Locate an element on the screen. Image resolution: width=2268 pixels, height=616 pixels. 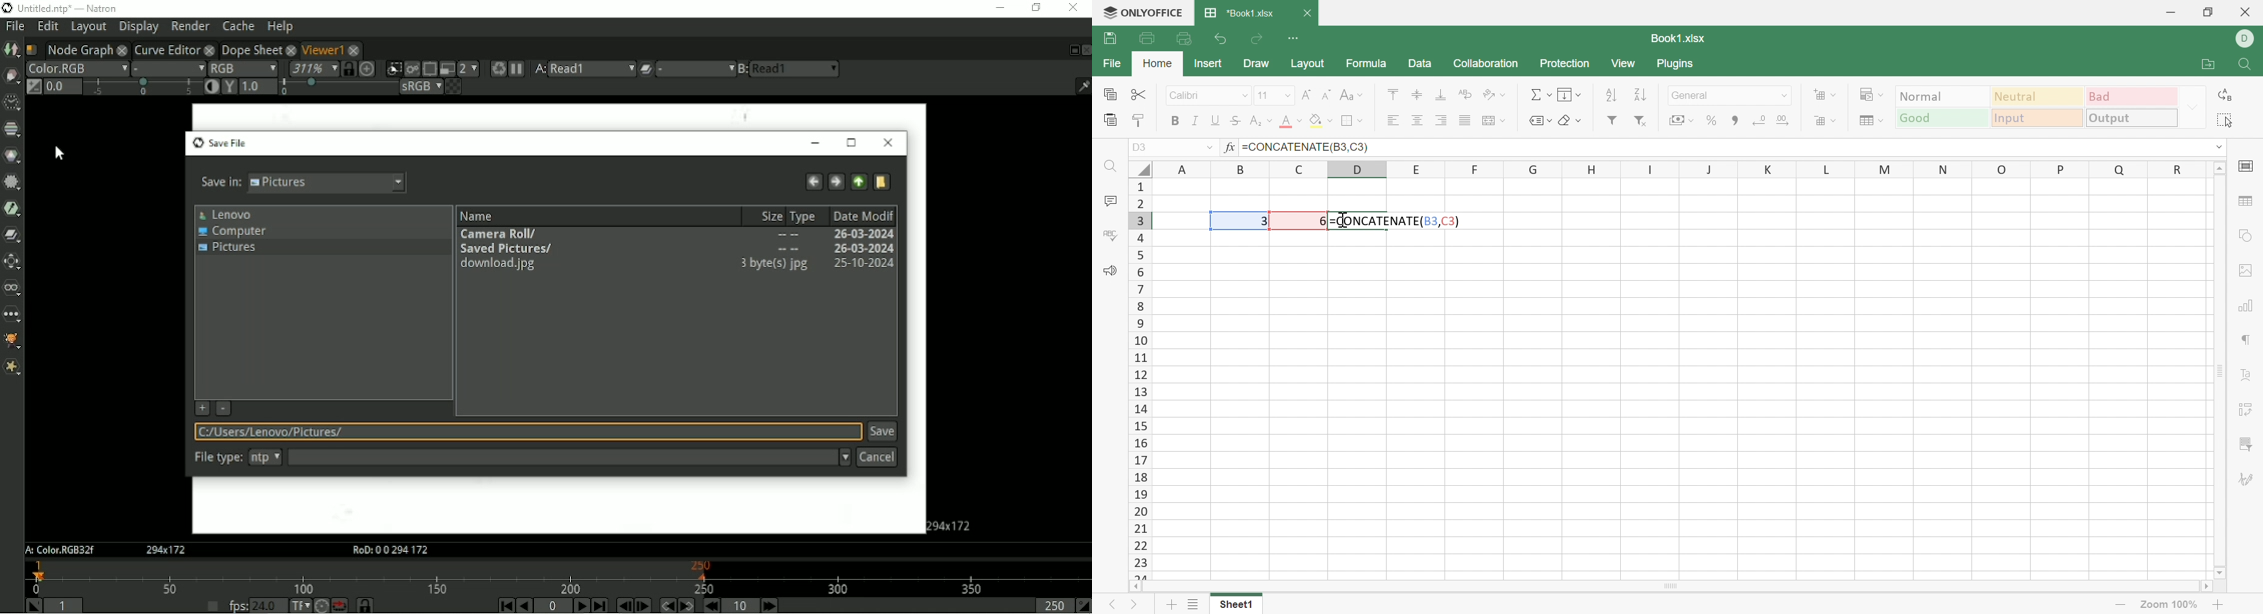
Neutral is located at coordinates (2039, 98).